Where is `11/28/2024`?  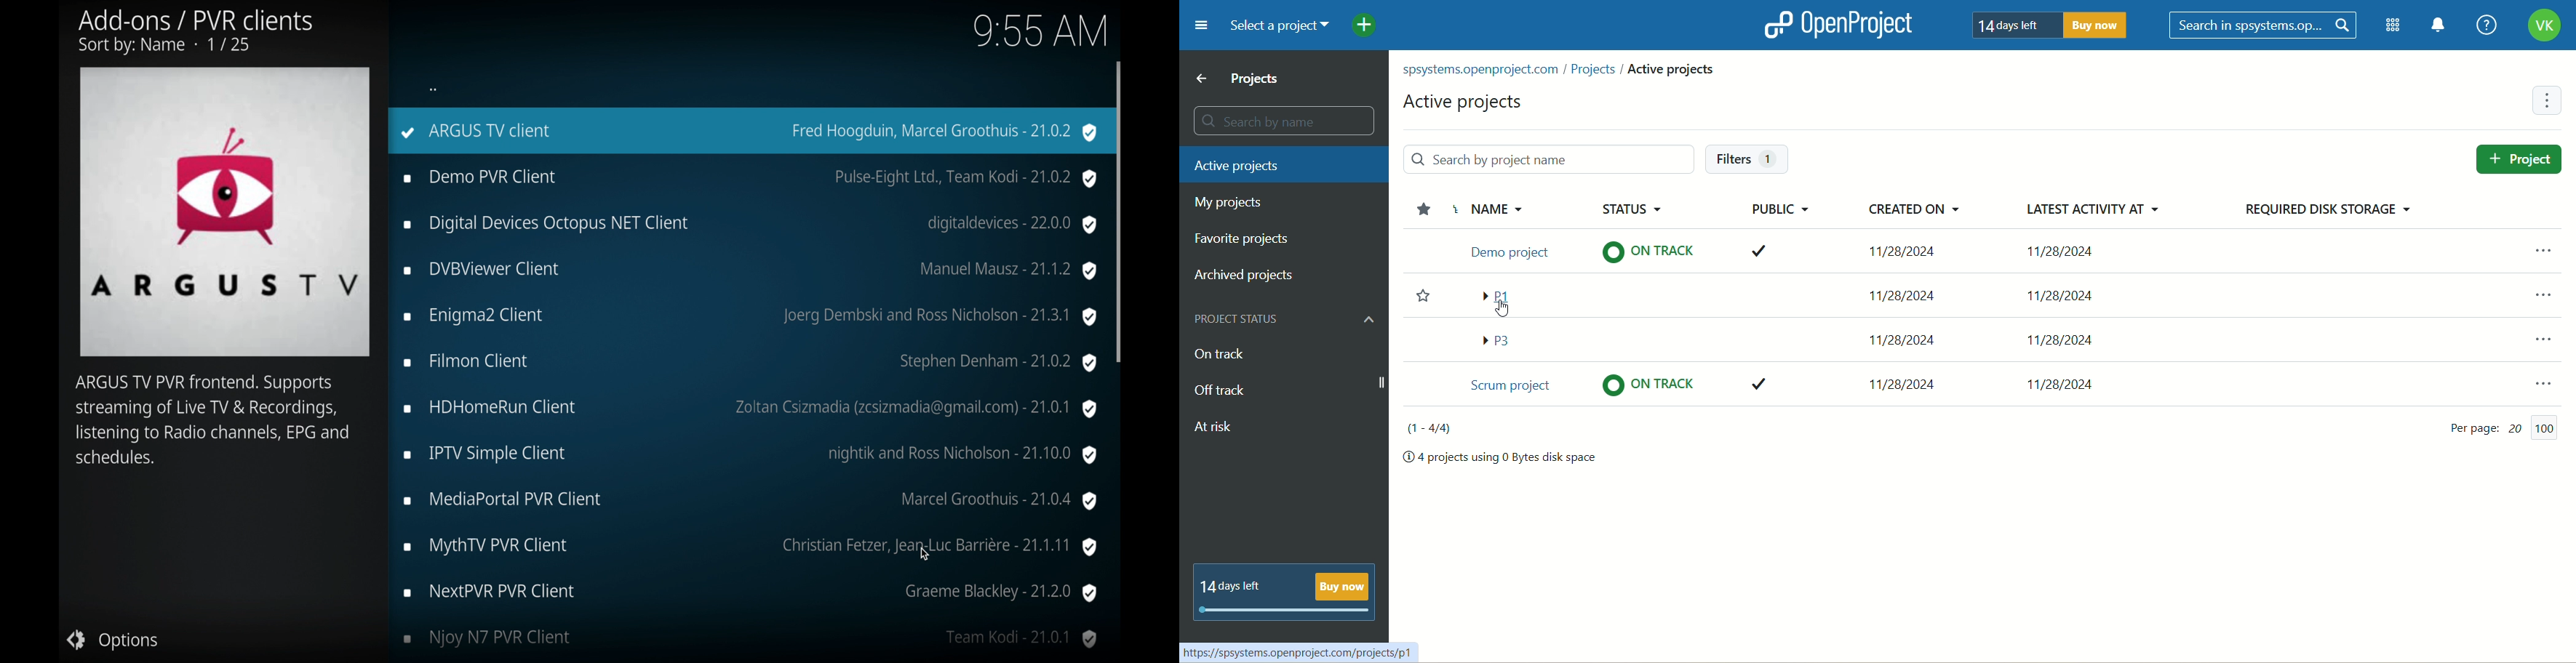
11/28/2024 is located at coordinates (1897, 337).